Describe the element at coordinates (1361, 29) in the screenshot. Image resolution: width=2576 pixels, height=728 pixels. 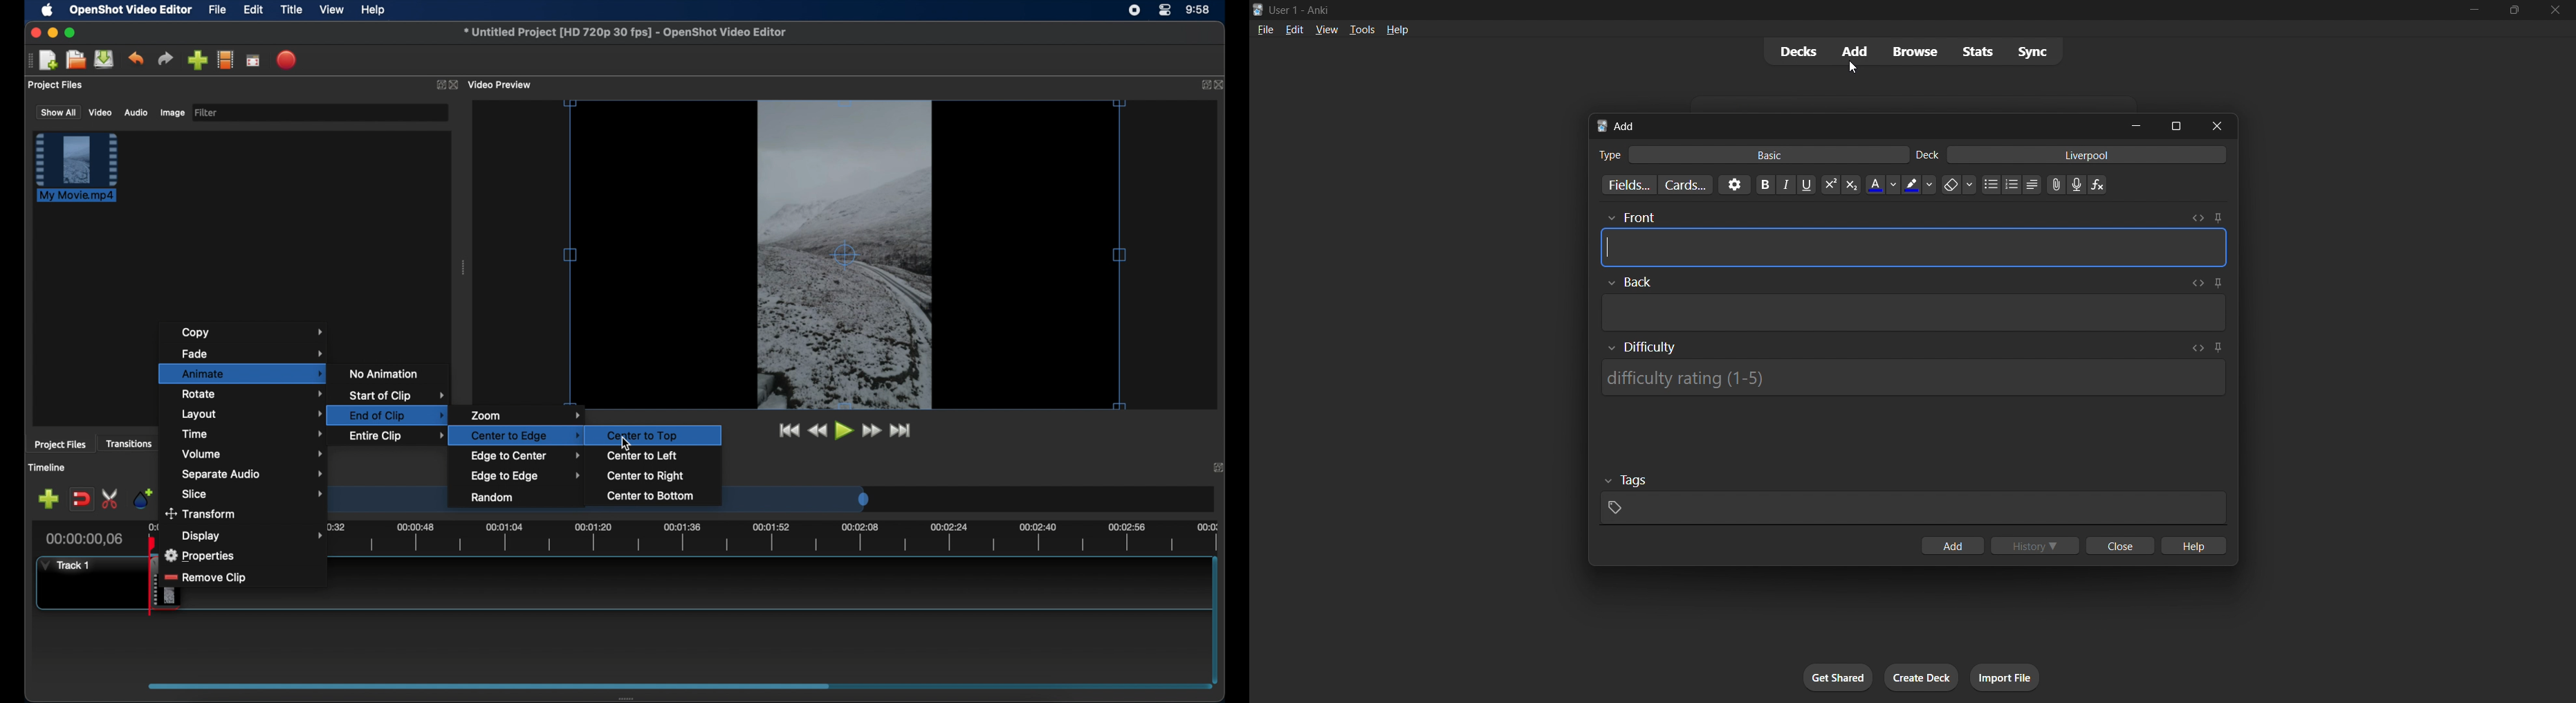
I see `tools` at that location.